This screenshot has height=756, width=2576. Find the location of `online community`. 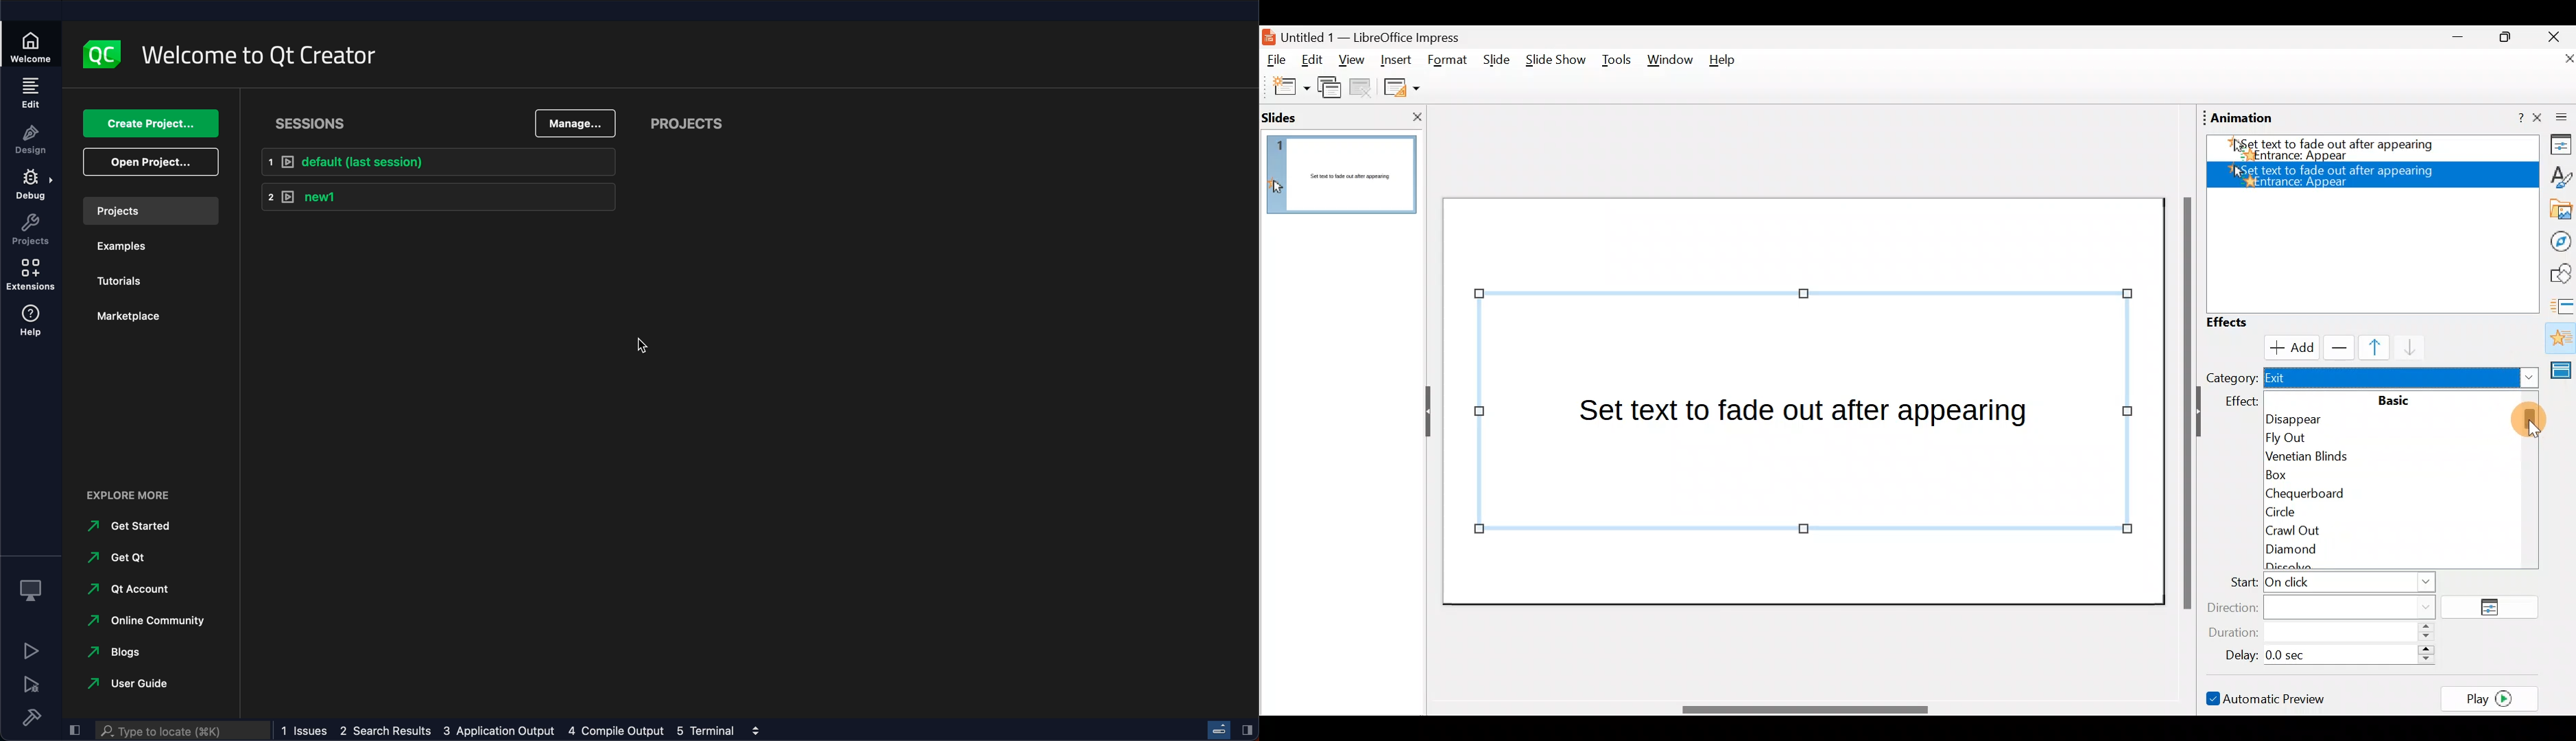

online community is located at coordinates (146, 622).